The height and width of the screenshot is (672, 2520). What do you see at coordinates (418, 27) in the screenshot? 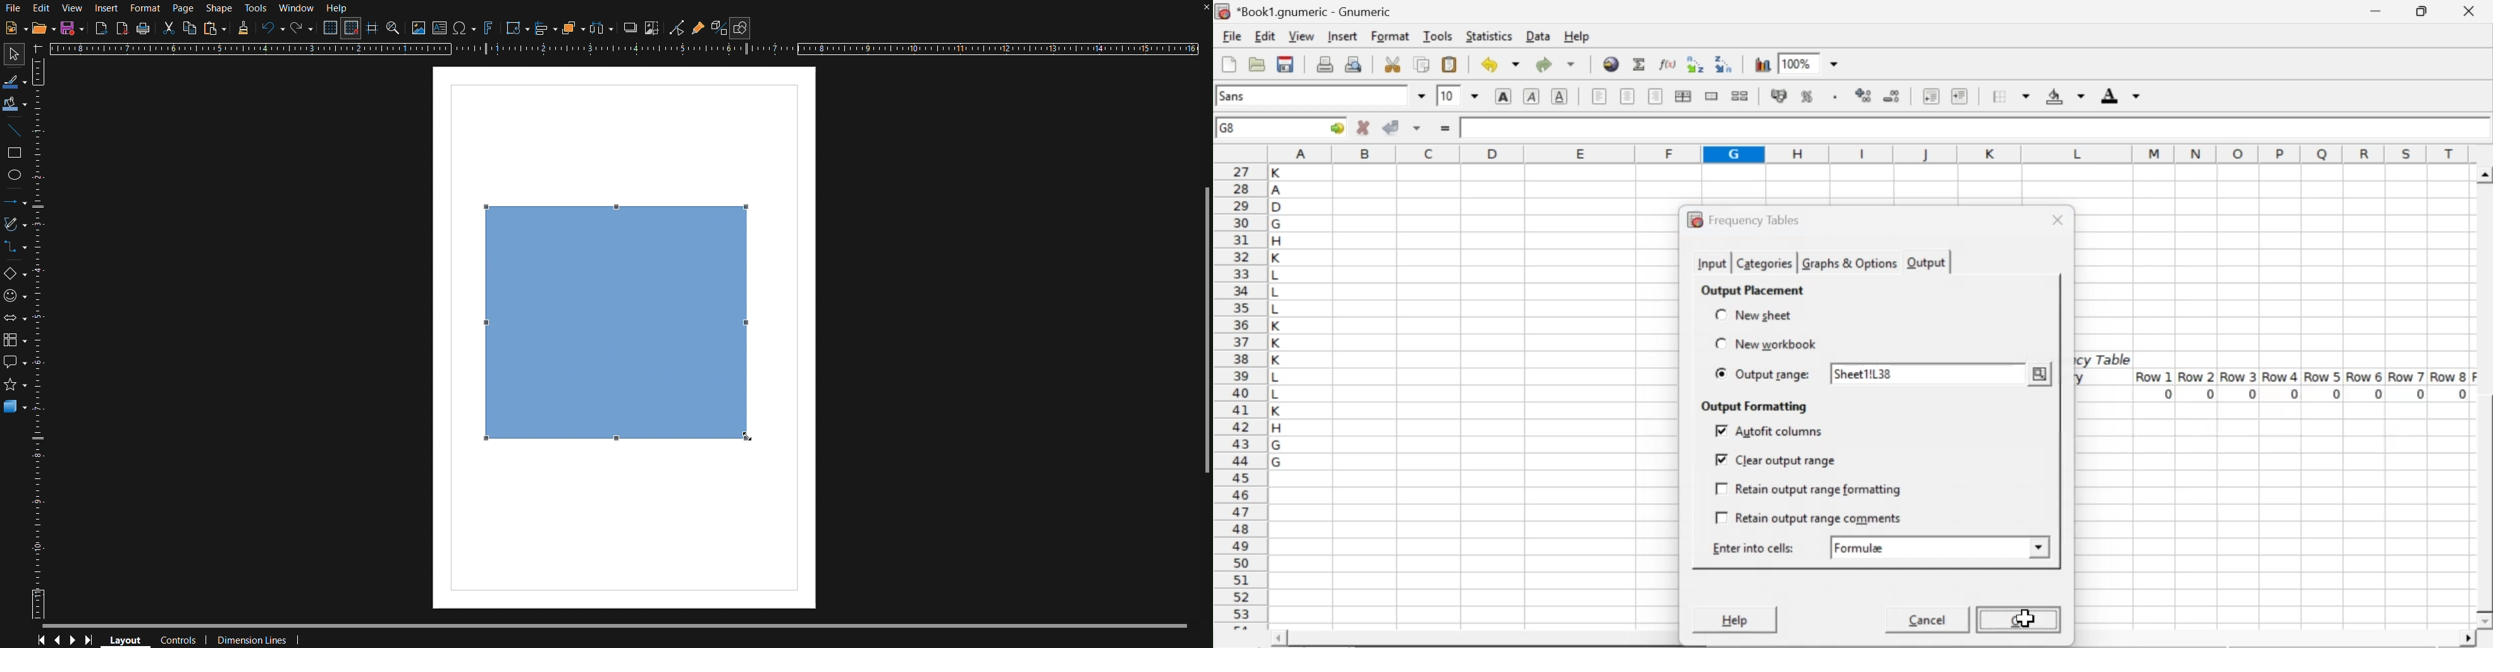
I see `Insert Image` at bounding box center [418, 27].